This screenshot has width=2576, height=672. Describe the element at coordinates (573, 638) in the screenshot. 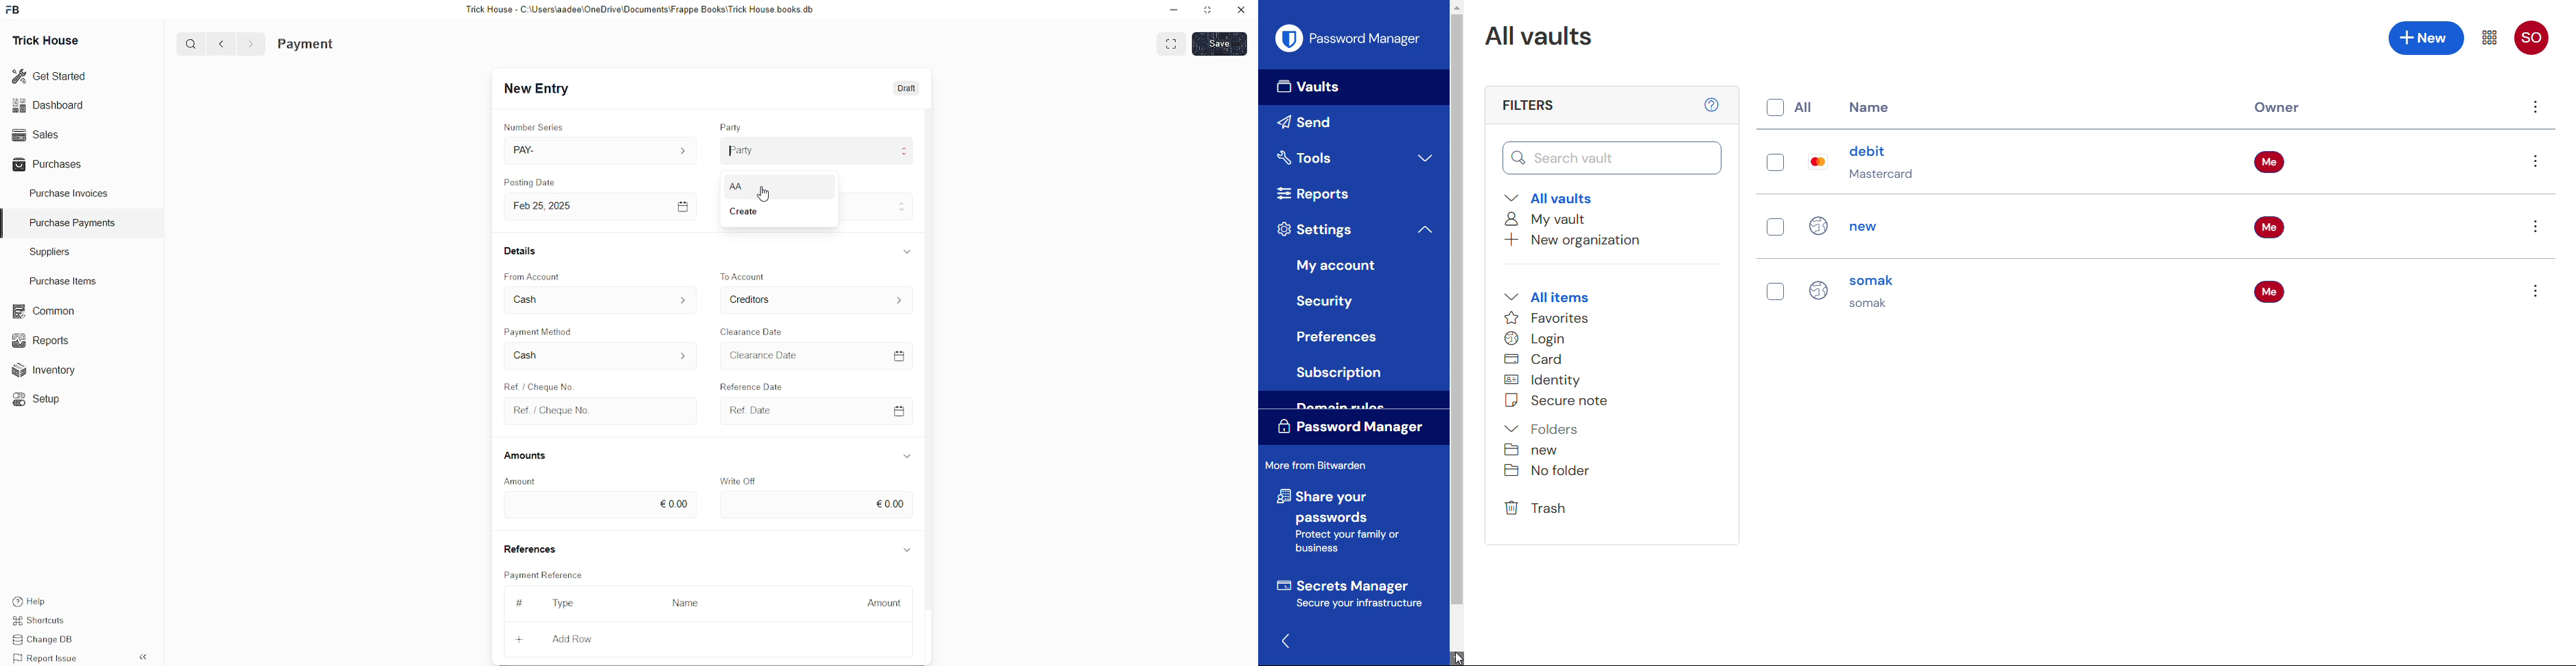

I see `Add Row` at that location.